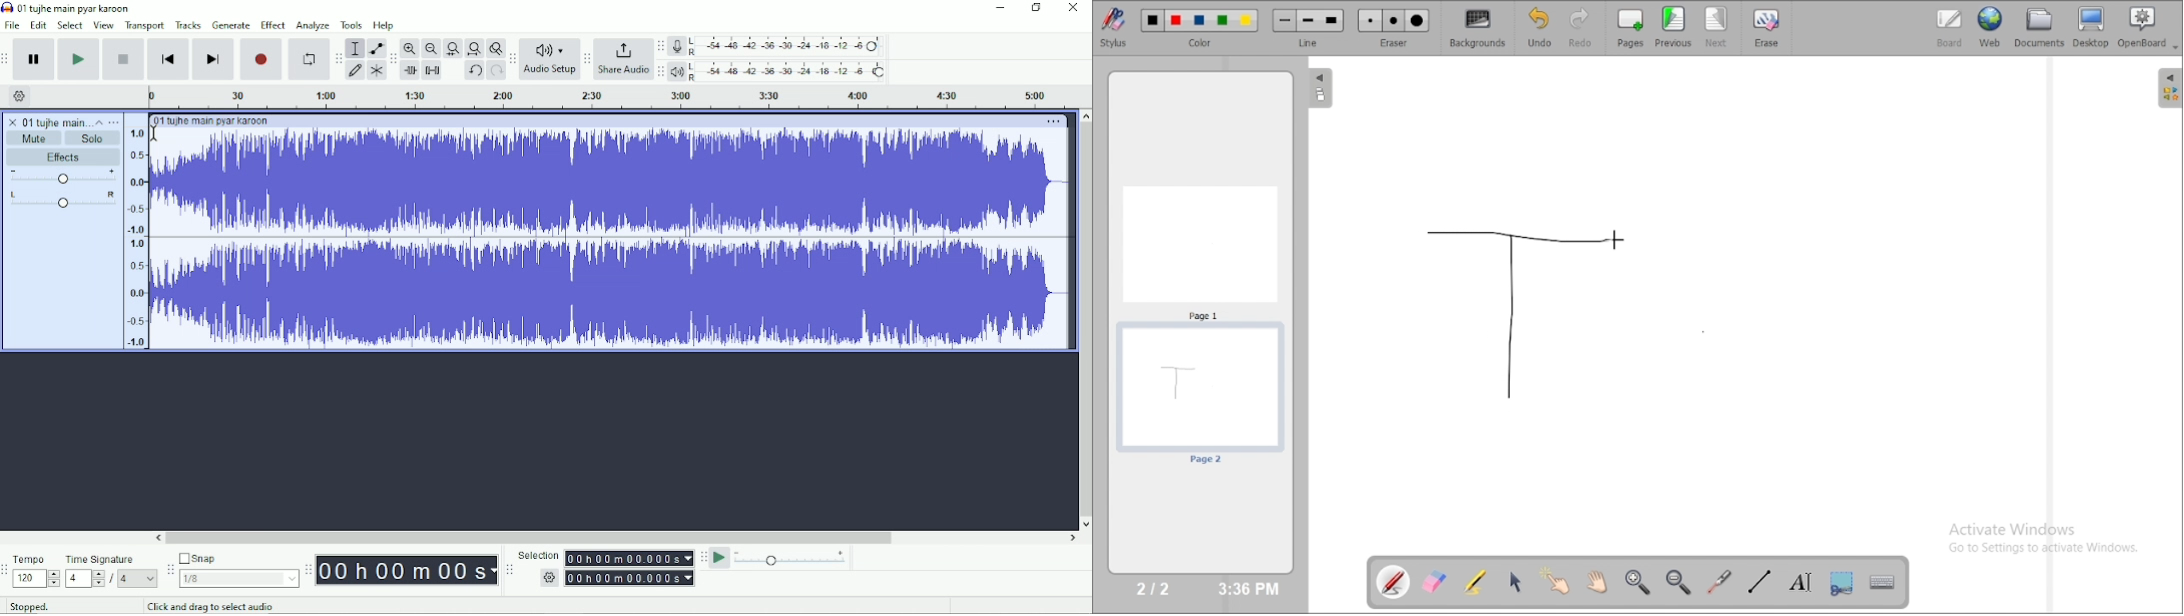 The image size is (2184, 616). Describe the element at coordinates (1516, 582) in the screenshot. I see `select and modify objects` at that location.